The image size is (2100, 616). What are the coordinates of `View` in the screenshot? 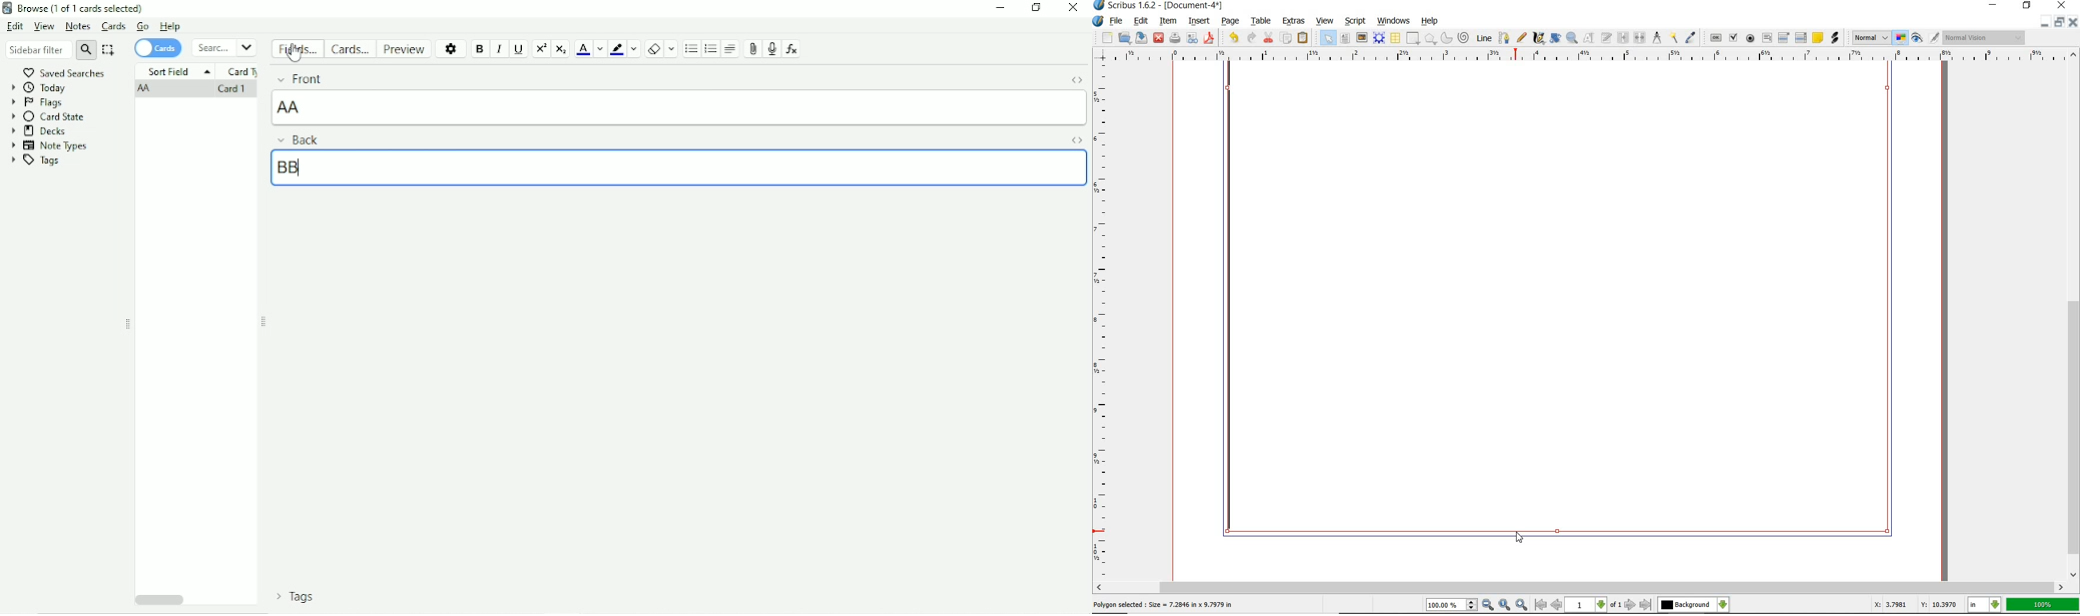 It's located at (44, 27).